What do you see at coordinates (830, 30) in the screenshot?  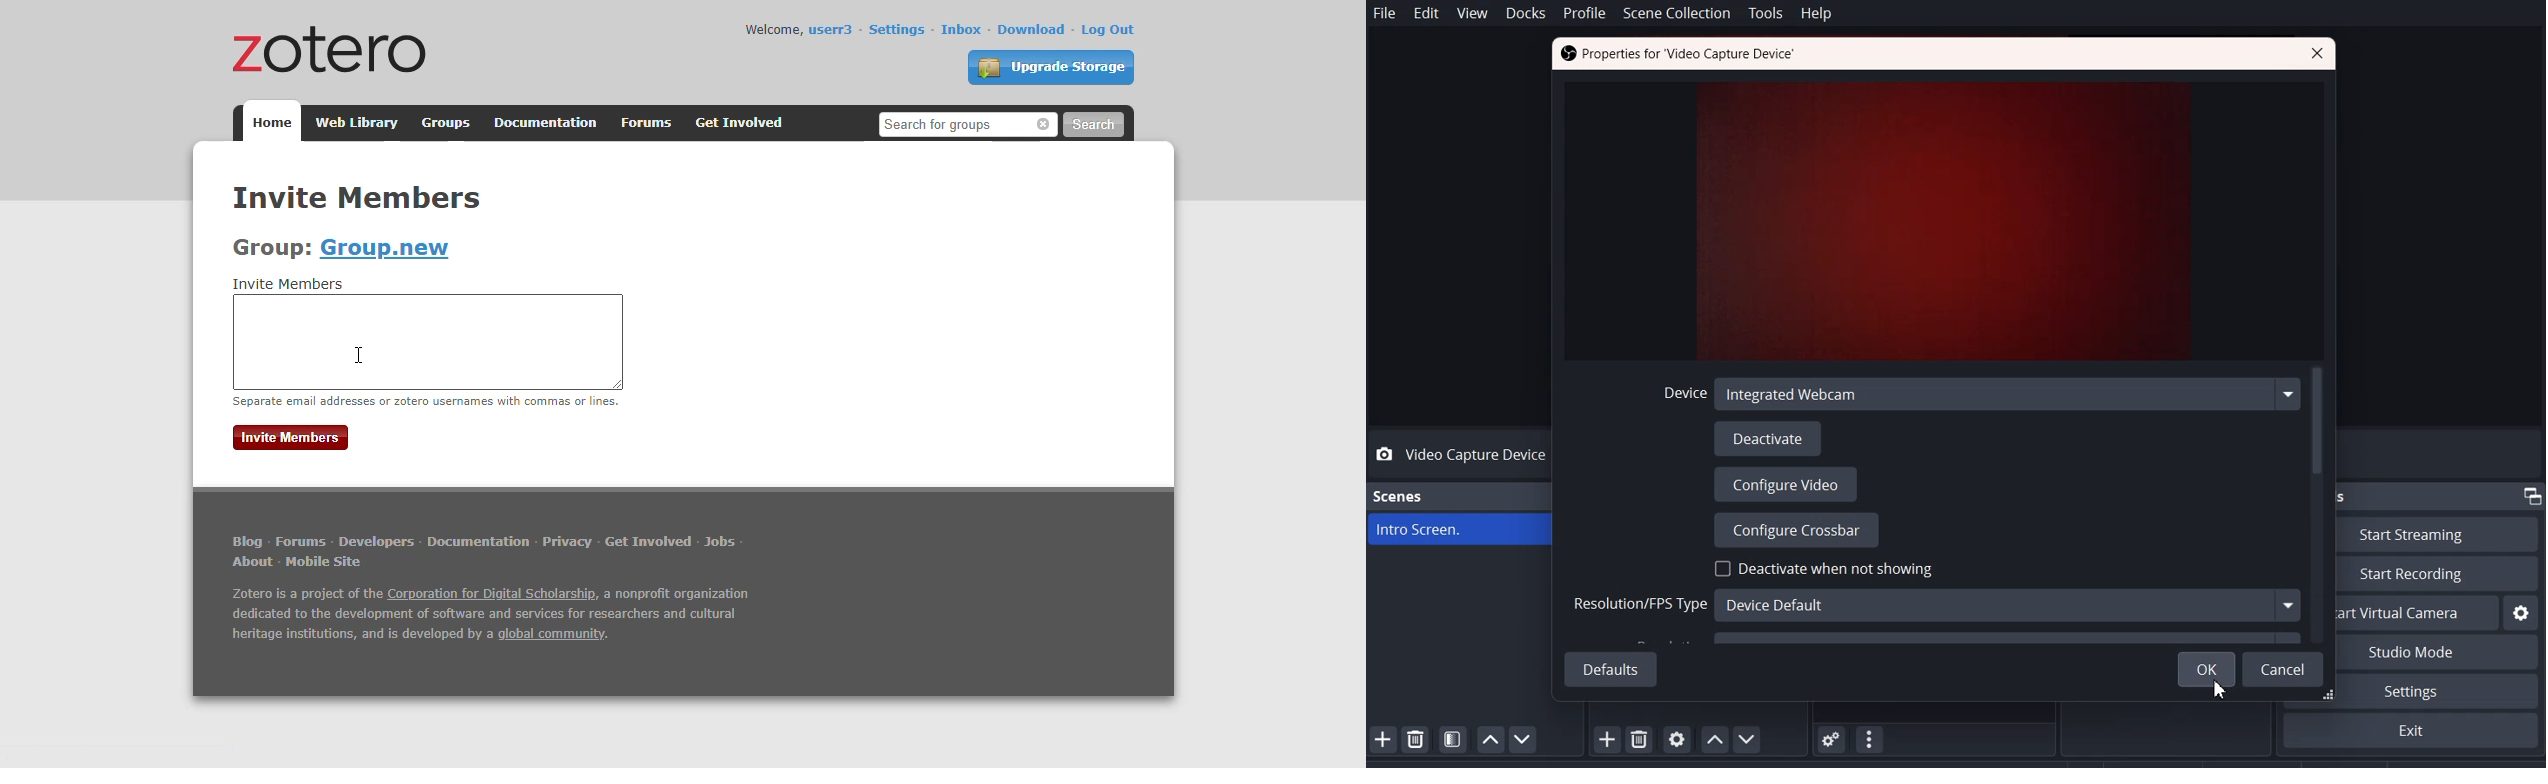 I see `userr3` at bounding box center [830, 30].